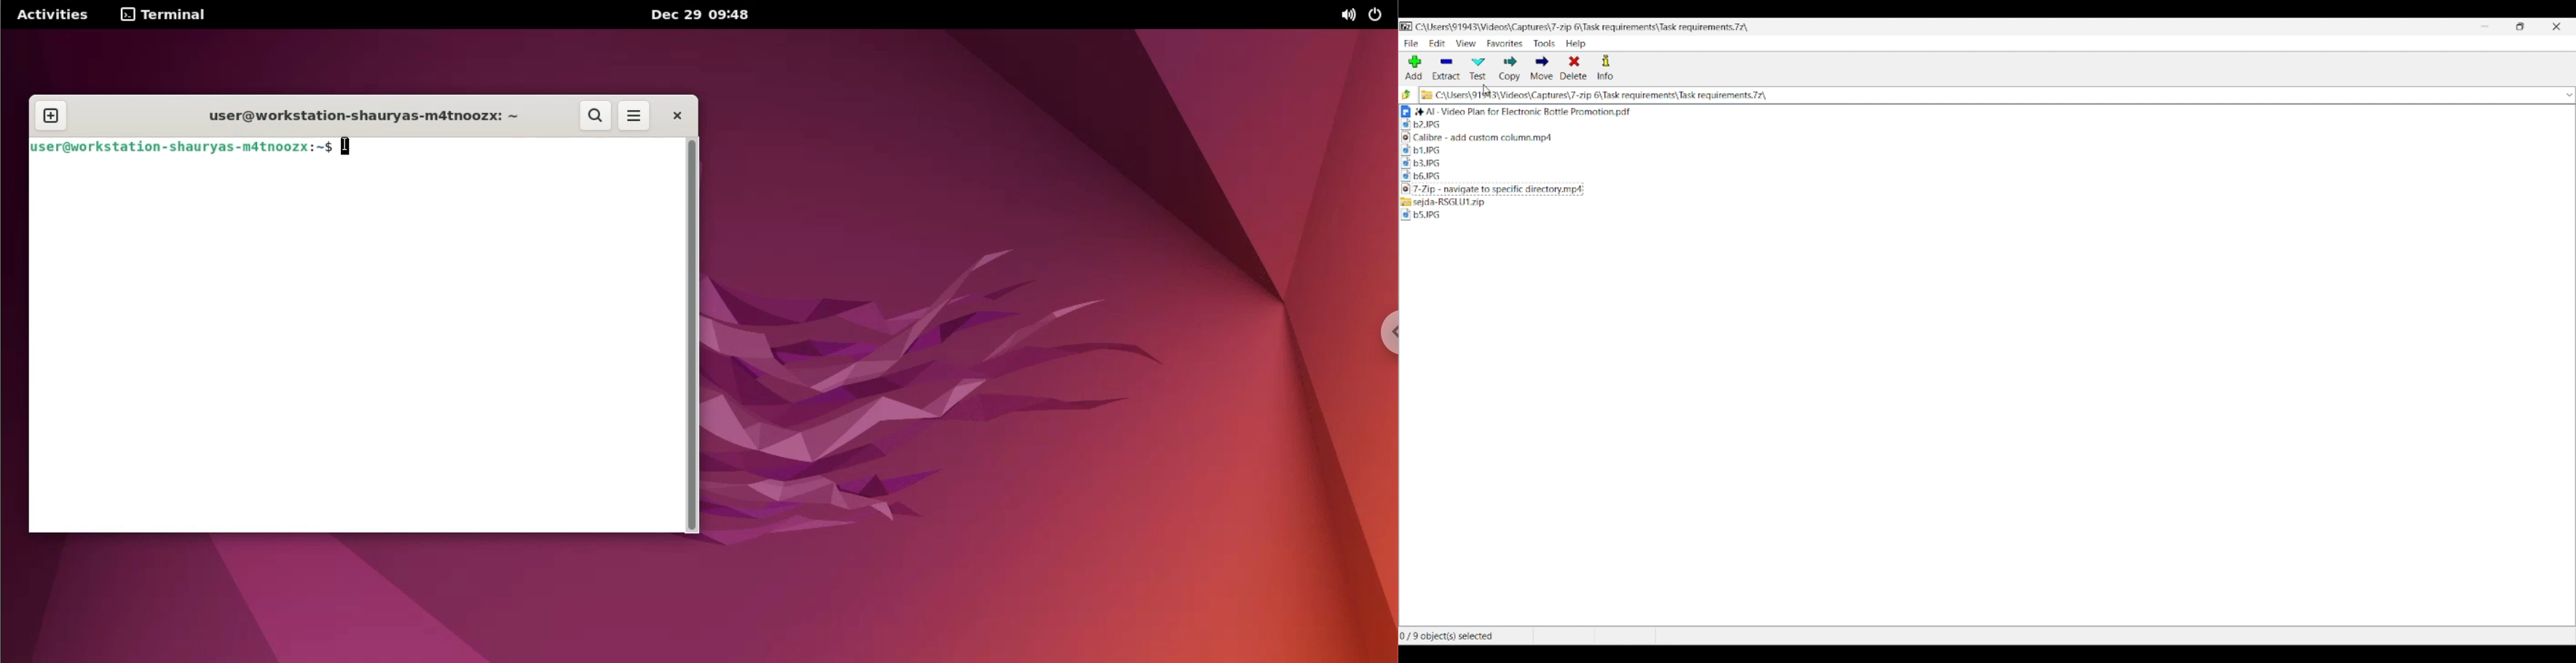 This screenshot has width=2576, height=672. What do you see at coordinates (1411, 44) in the screenshot?
I see `File menu` at bounding box center [1411, 44].